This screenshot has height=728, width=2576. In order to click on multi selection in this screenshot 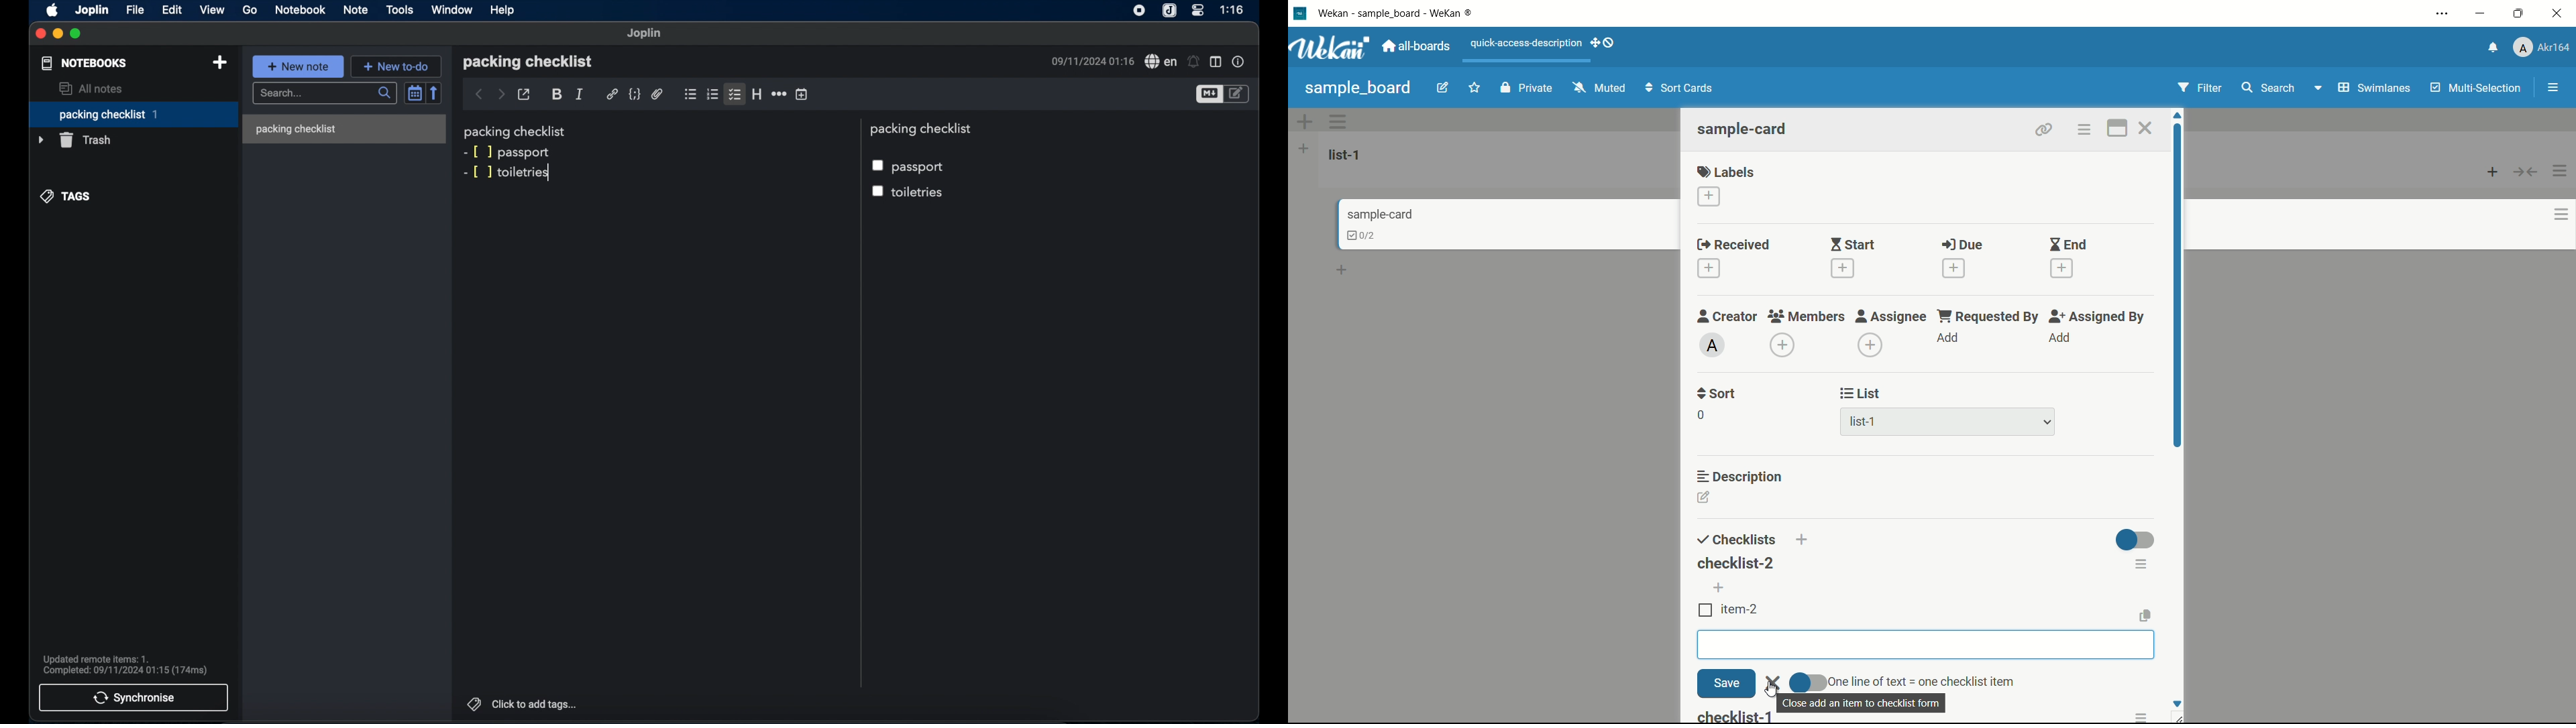, I will do `click(2477, 89)`.